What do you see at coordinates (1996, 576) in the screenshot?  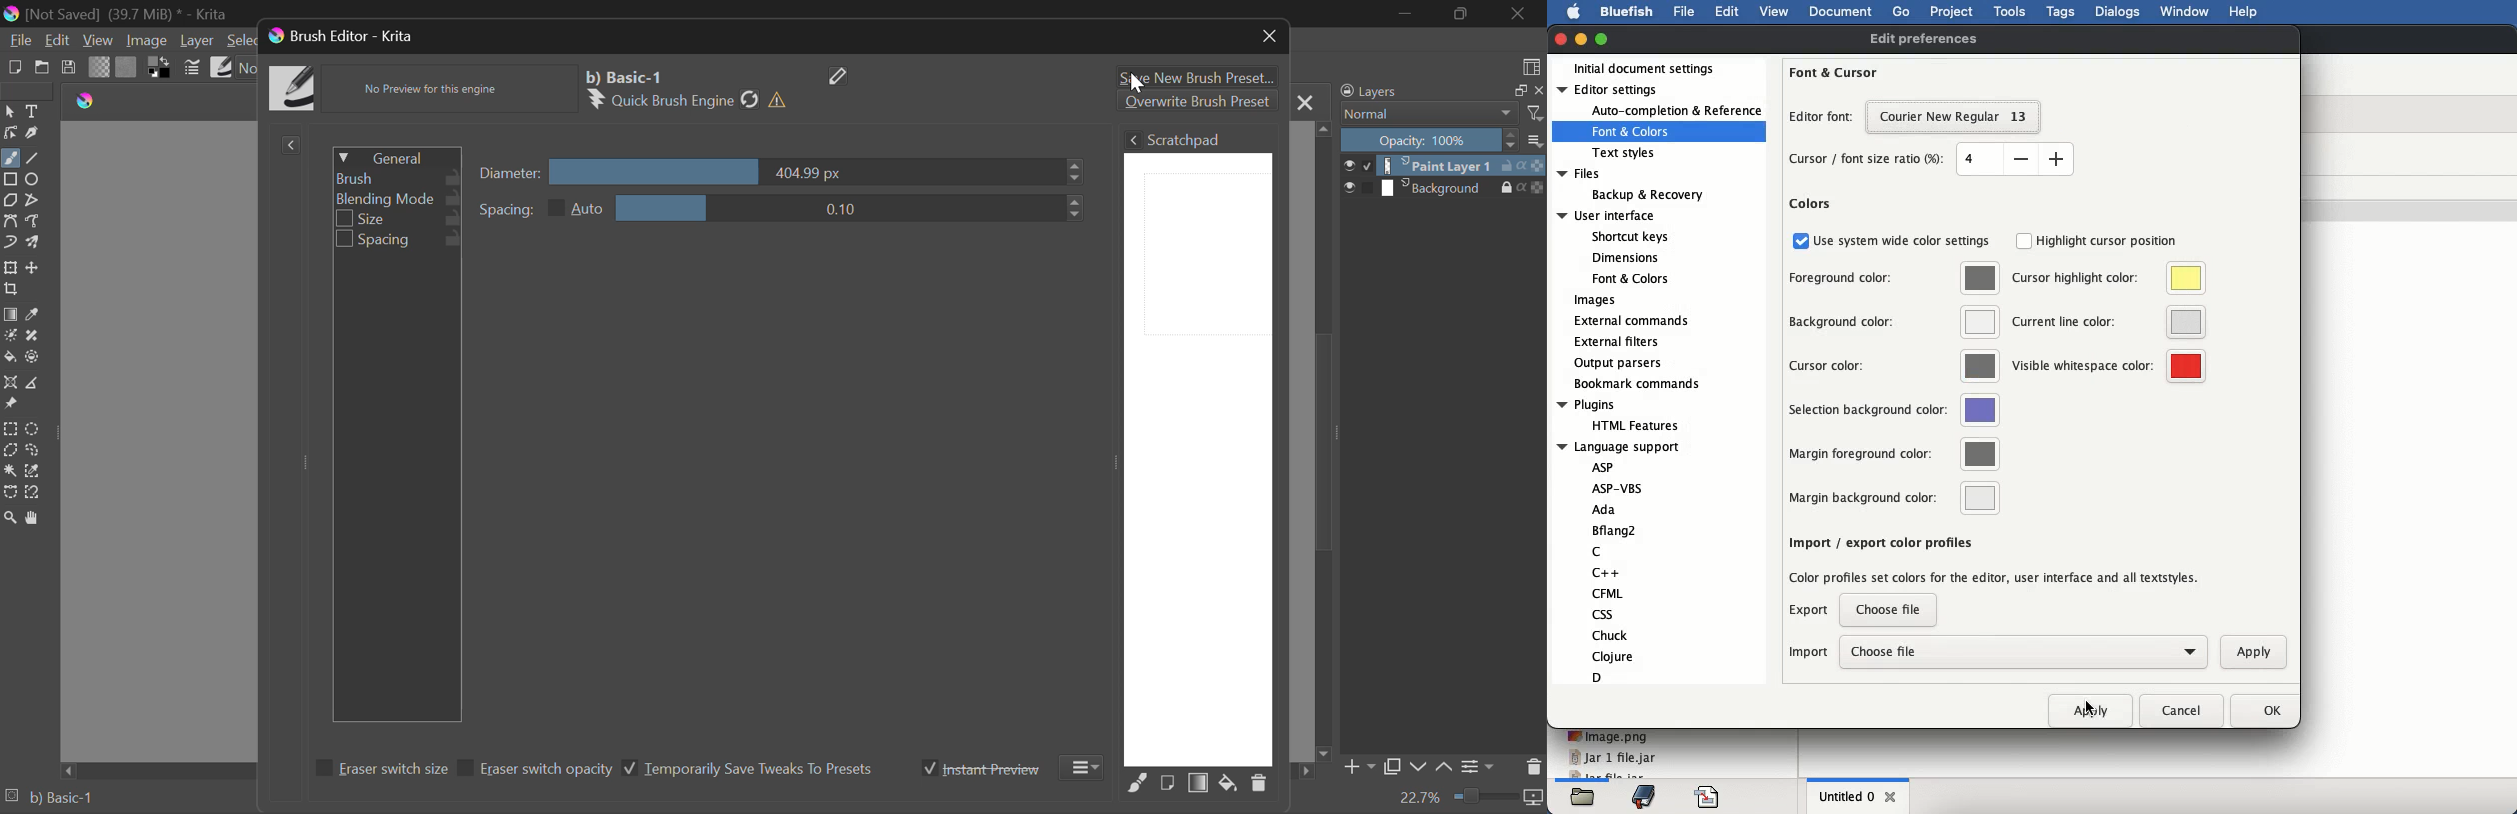 I see `import color profiles` at bounding box center [1996, 576].